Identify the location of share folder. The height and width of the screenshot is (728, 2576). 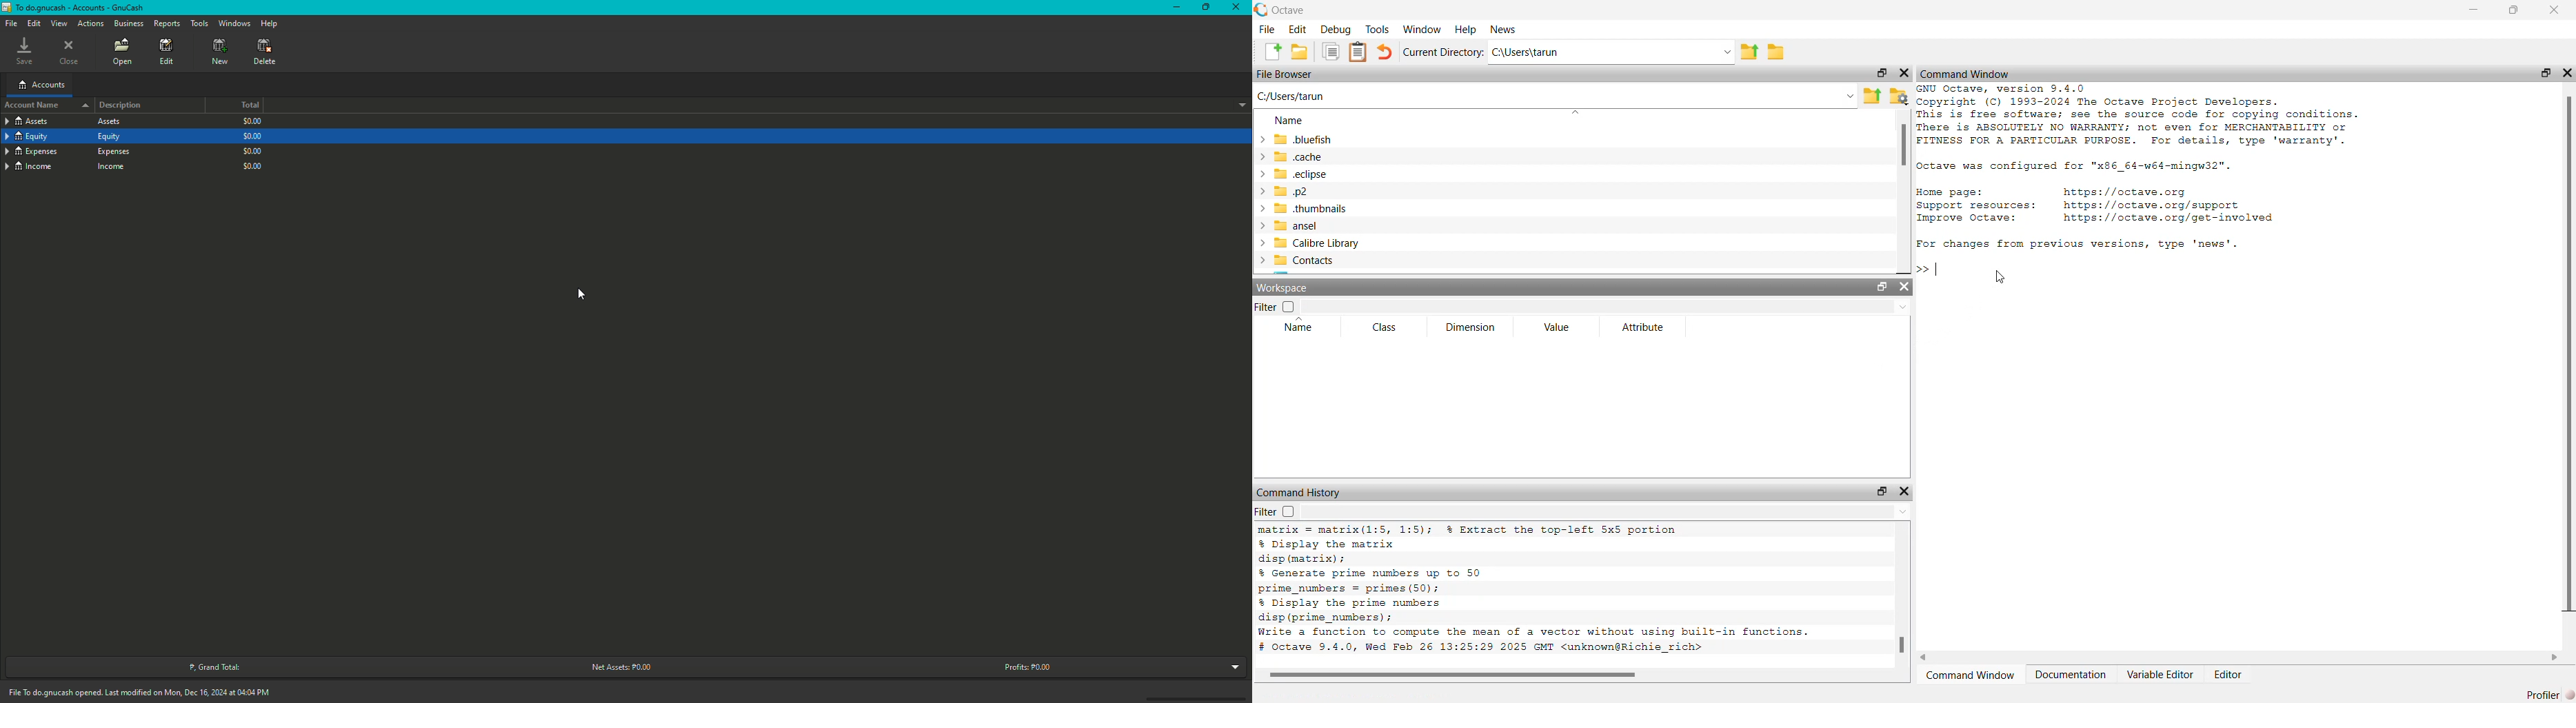
(1750, 52).